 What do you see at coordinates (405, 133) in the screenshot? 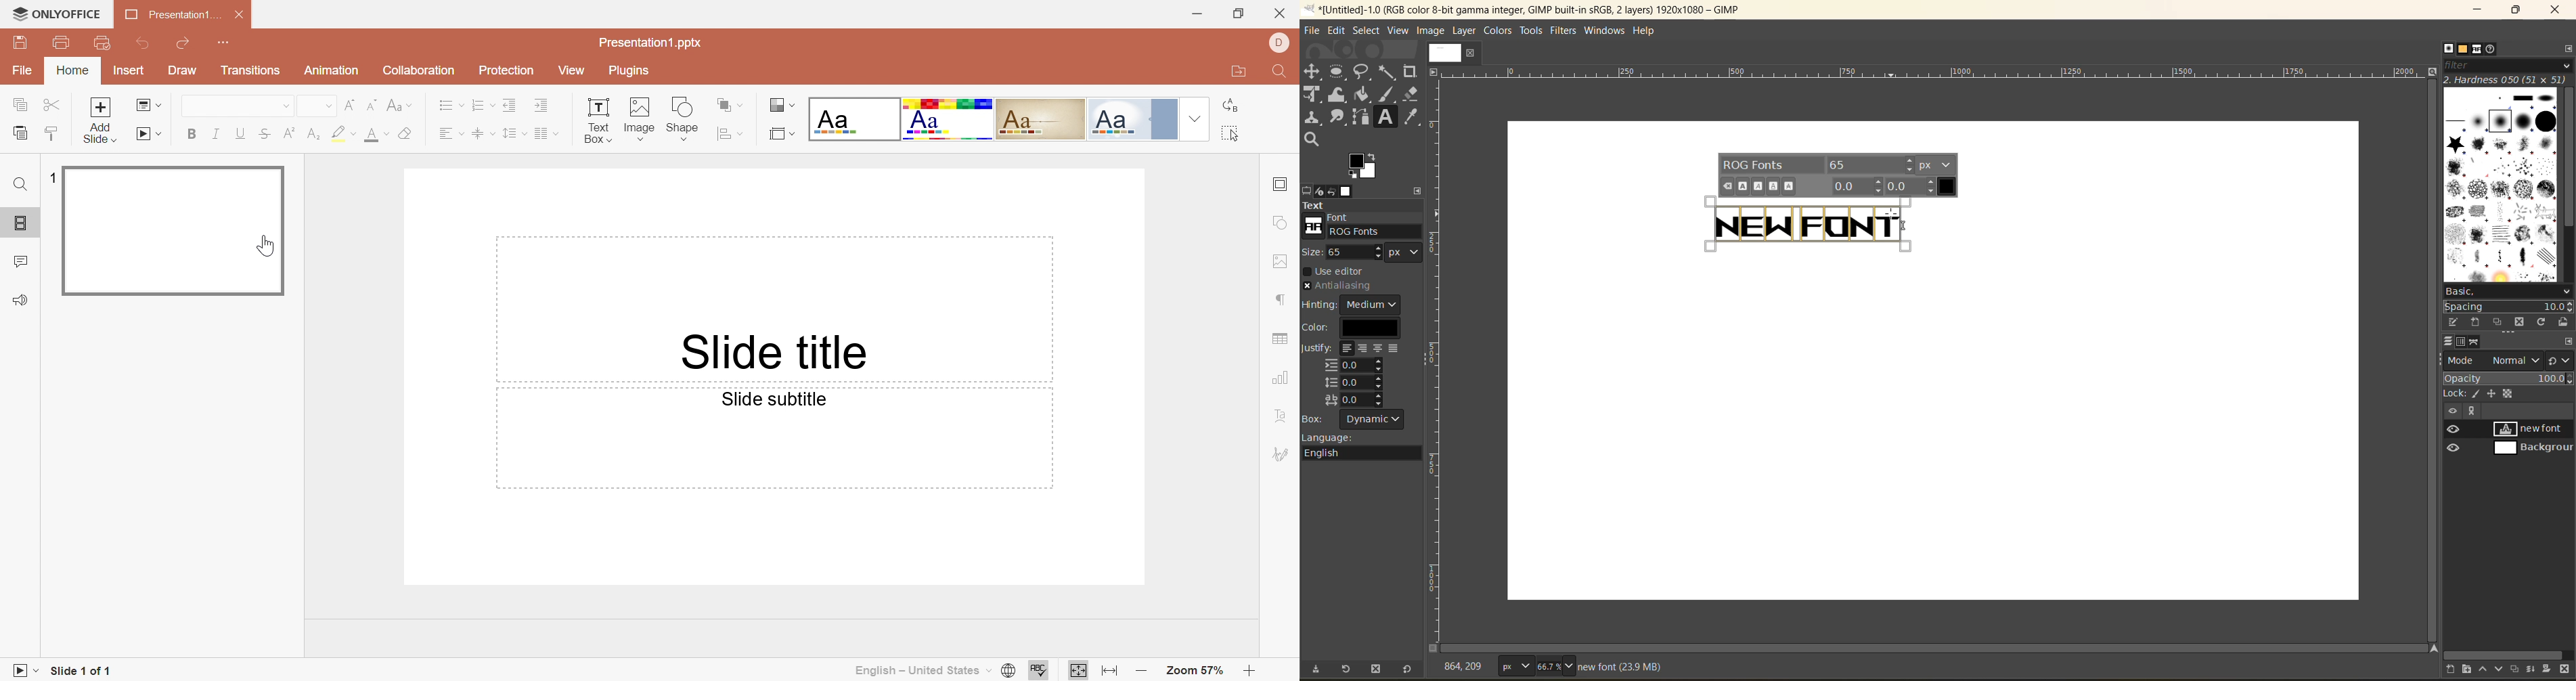
I see `Clear style` at bounding box center [405, 133].